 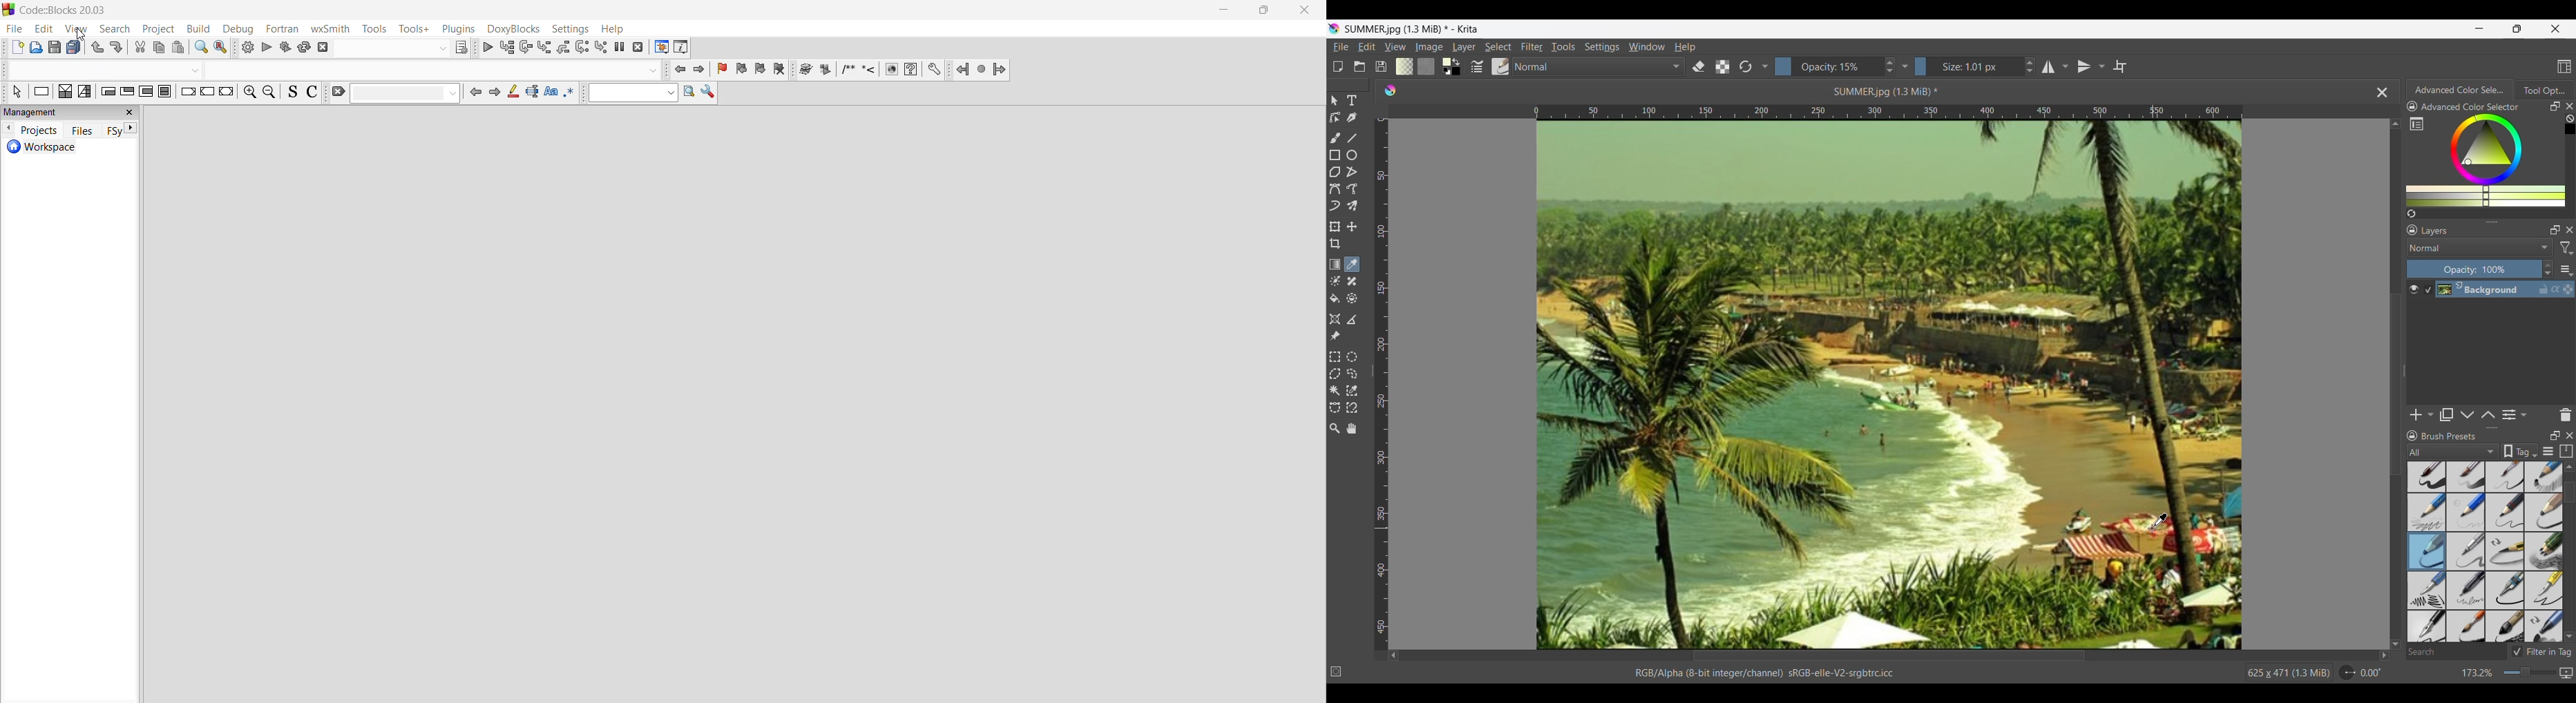 I want to click on open, so click(x=36, y=49).